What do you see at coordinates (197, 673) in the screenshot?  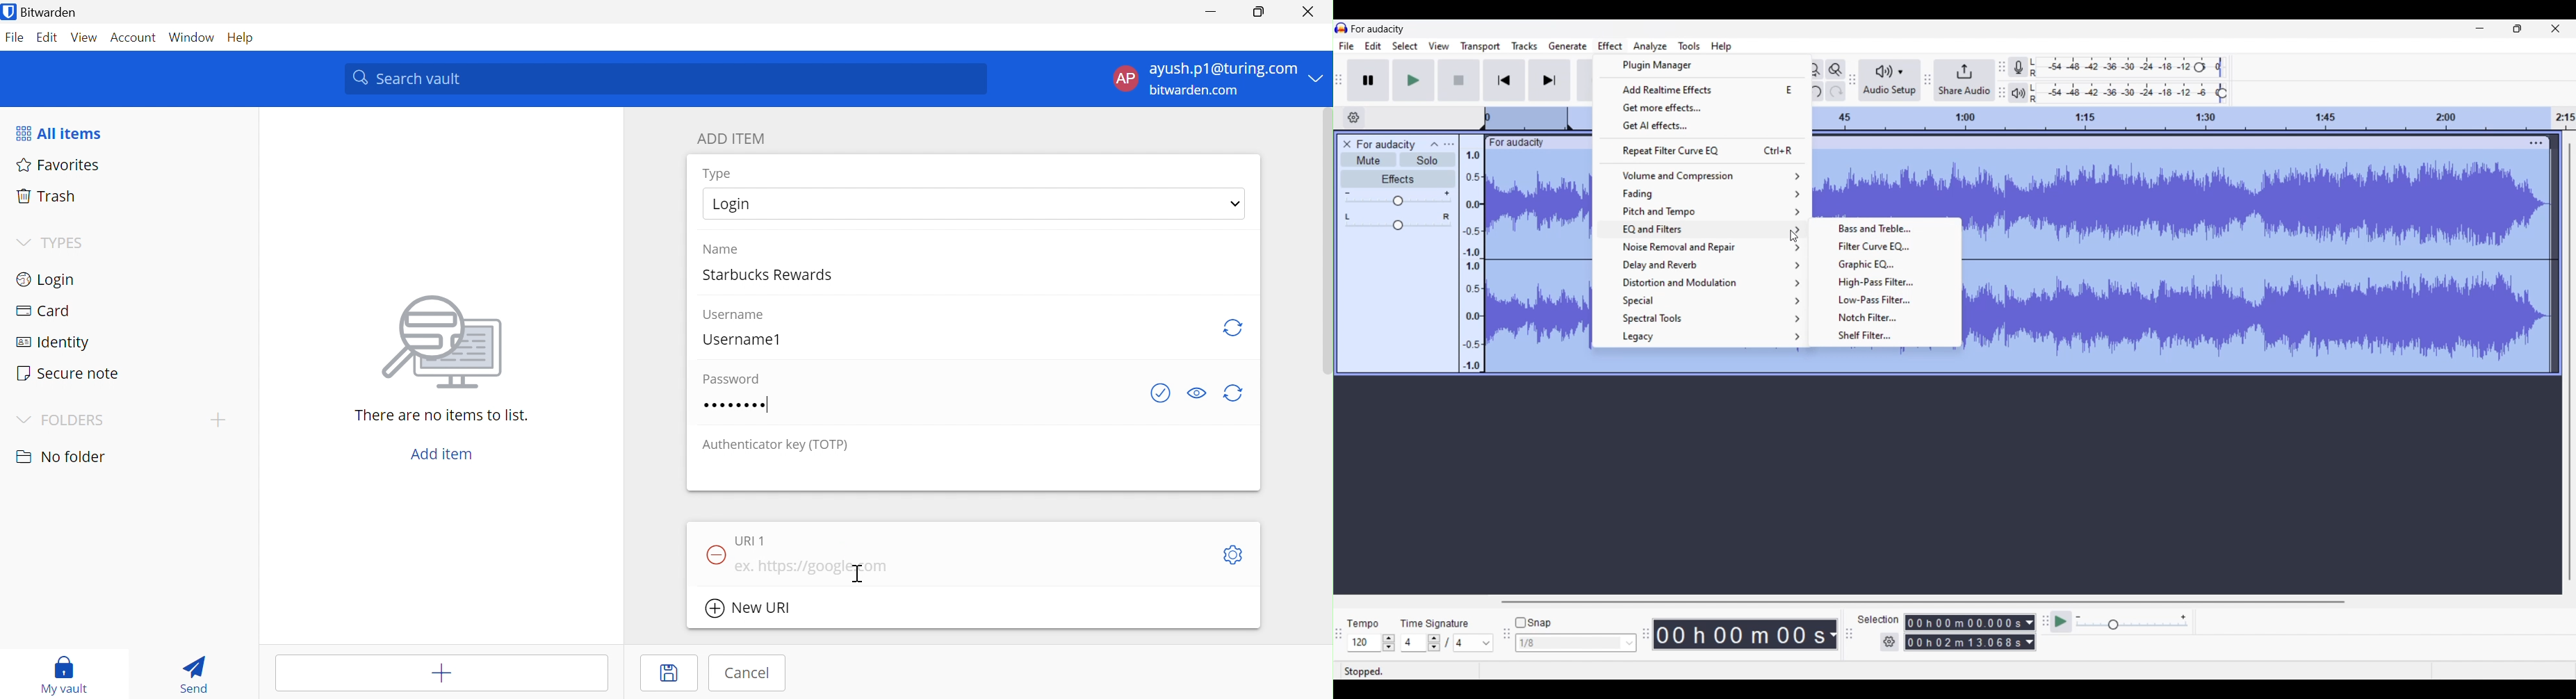 I see `Send` at bounding box center [197, 673].